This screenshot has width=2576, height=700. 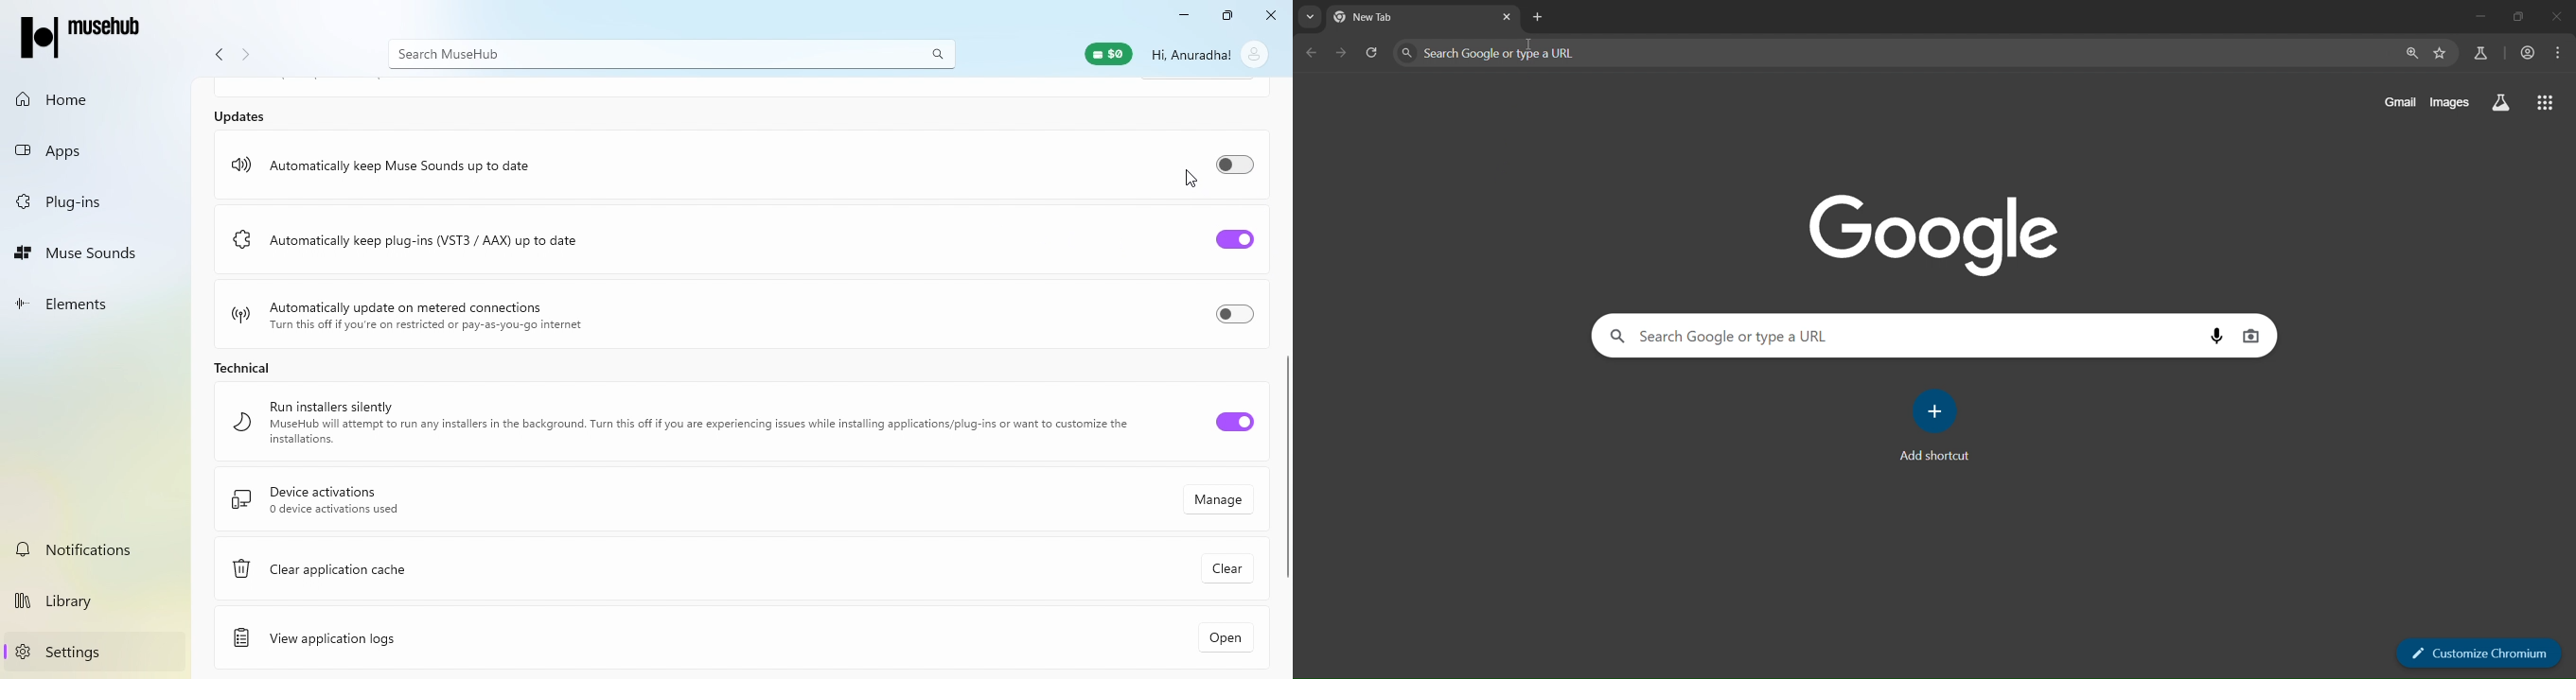 What do you see at coordinates (611, 503) in the screenshot?
I see `Device activations` at bounding box center [611, 503].